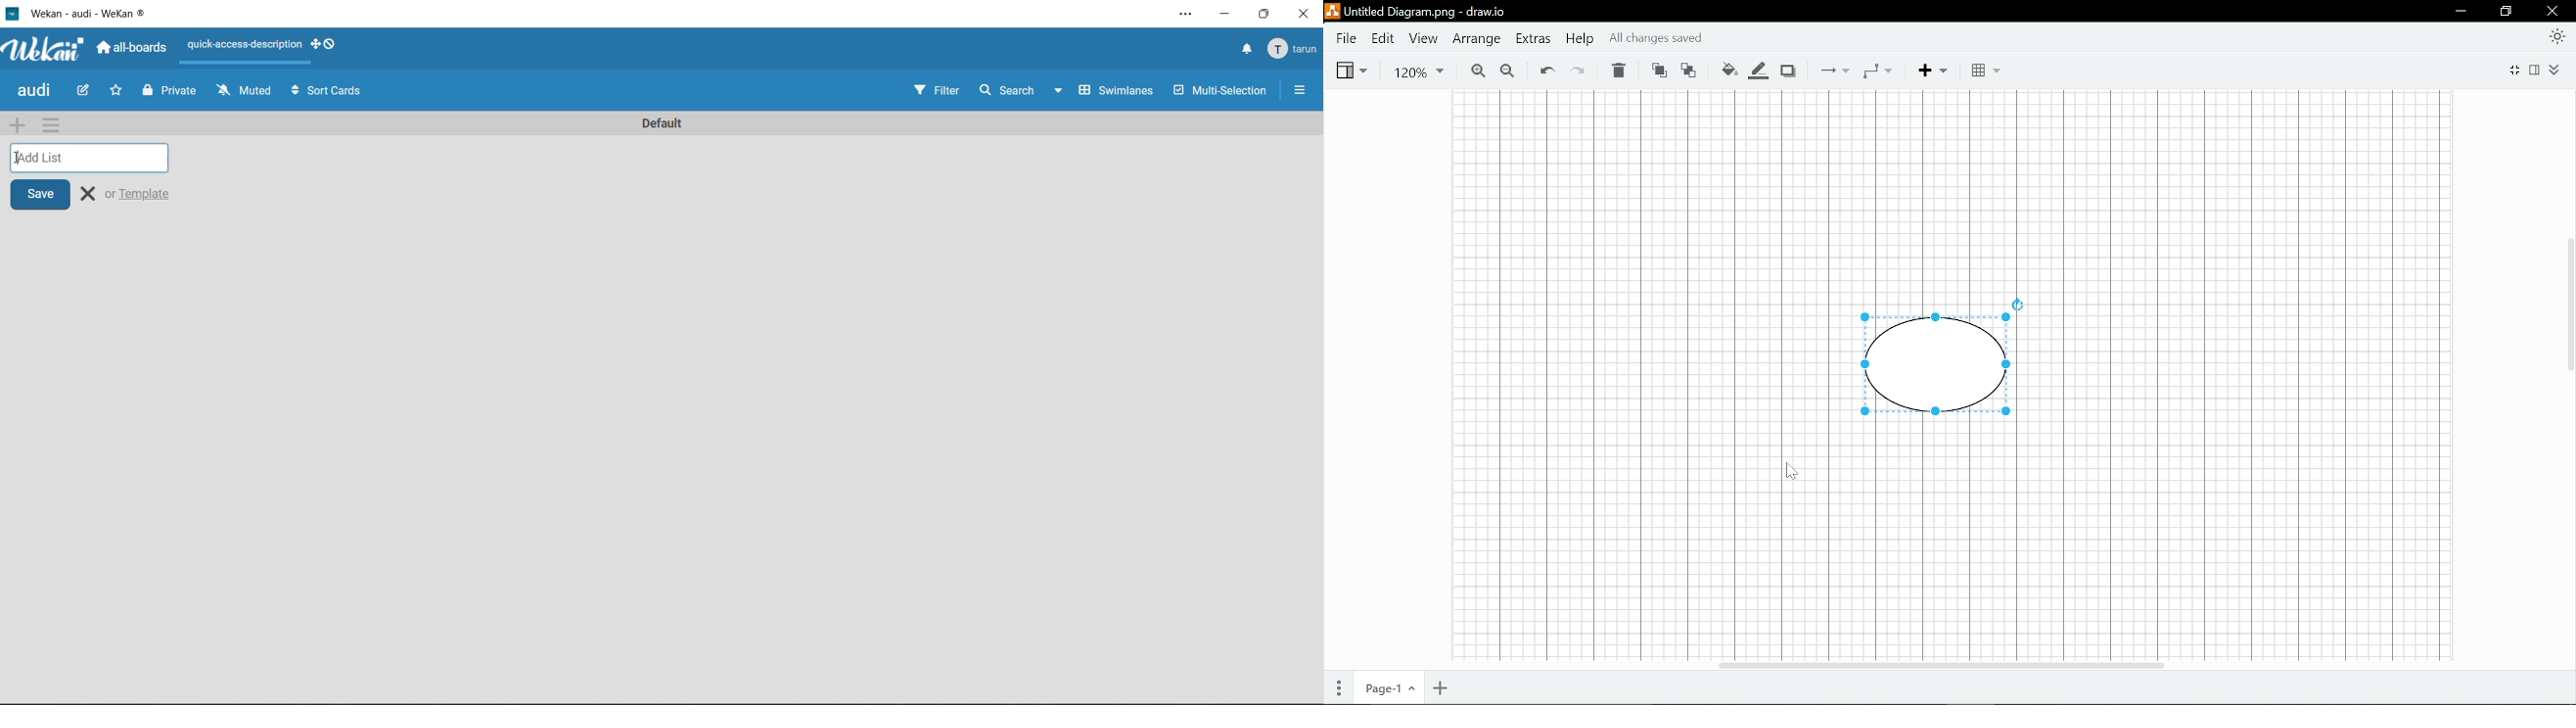 This screenshot has width=2576, height=728. What do you see at coordinates (323, 45) in the screenshot?
I see `show desktop drag handles` at bounding box center [323, 45].